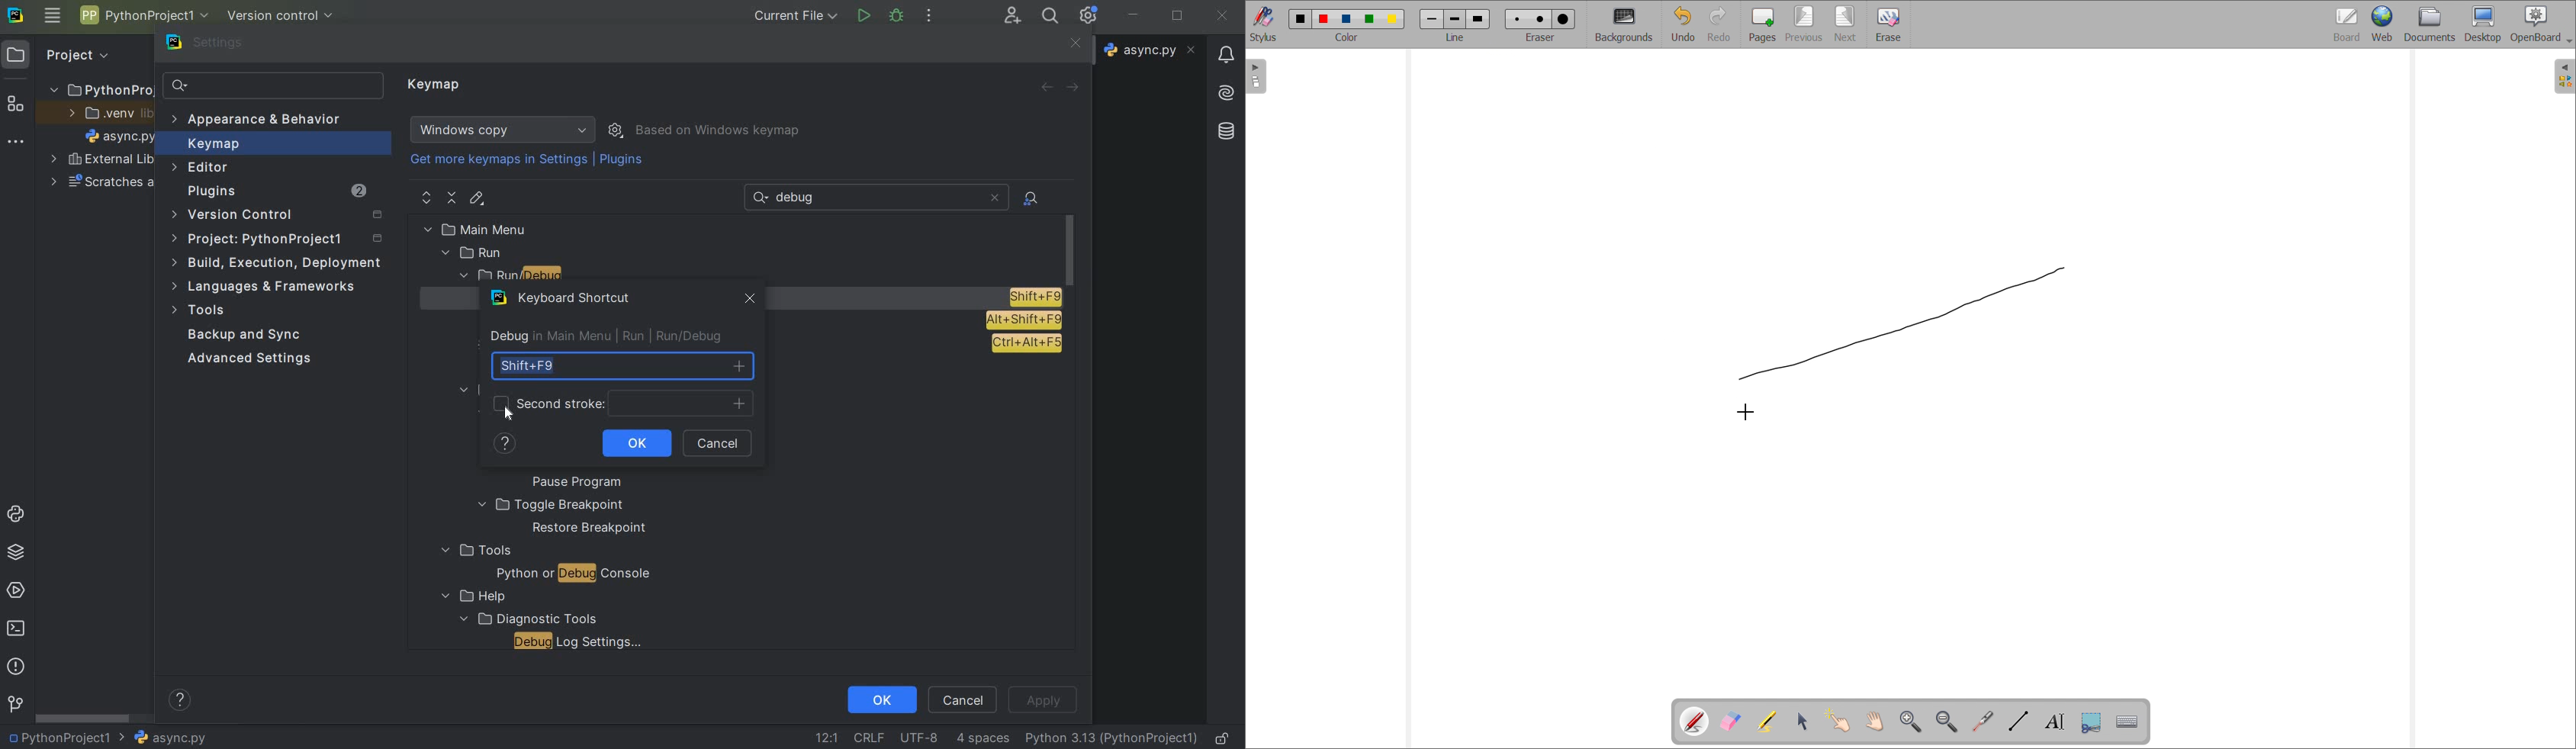 The width and height of the screenshot is (2576, 756). I want to click on run/debug, so click(679, 336).